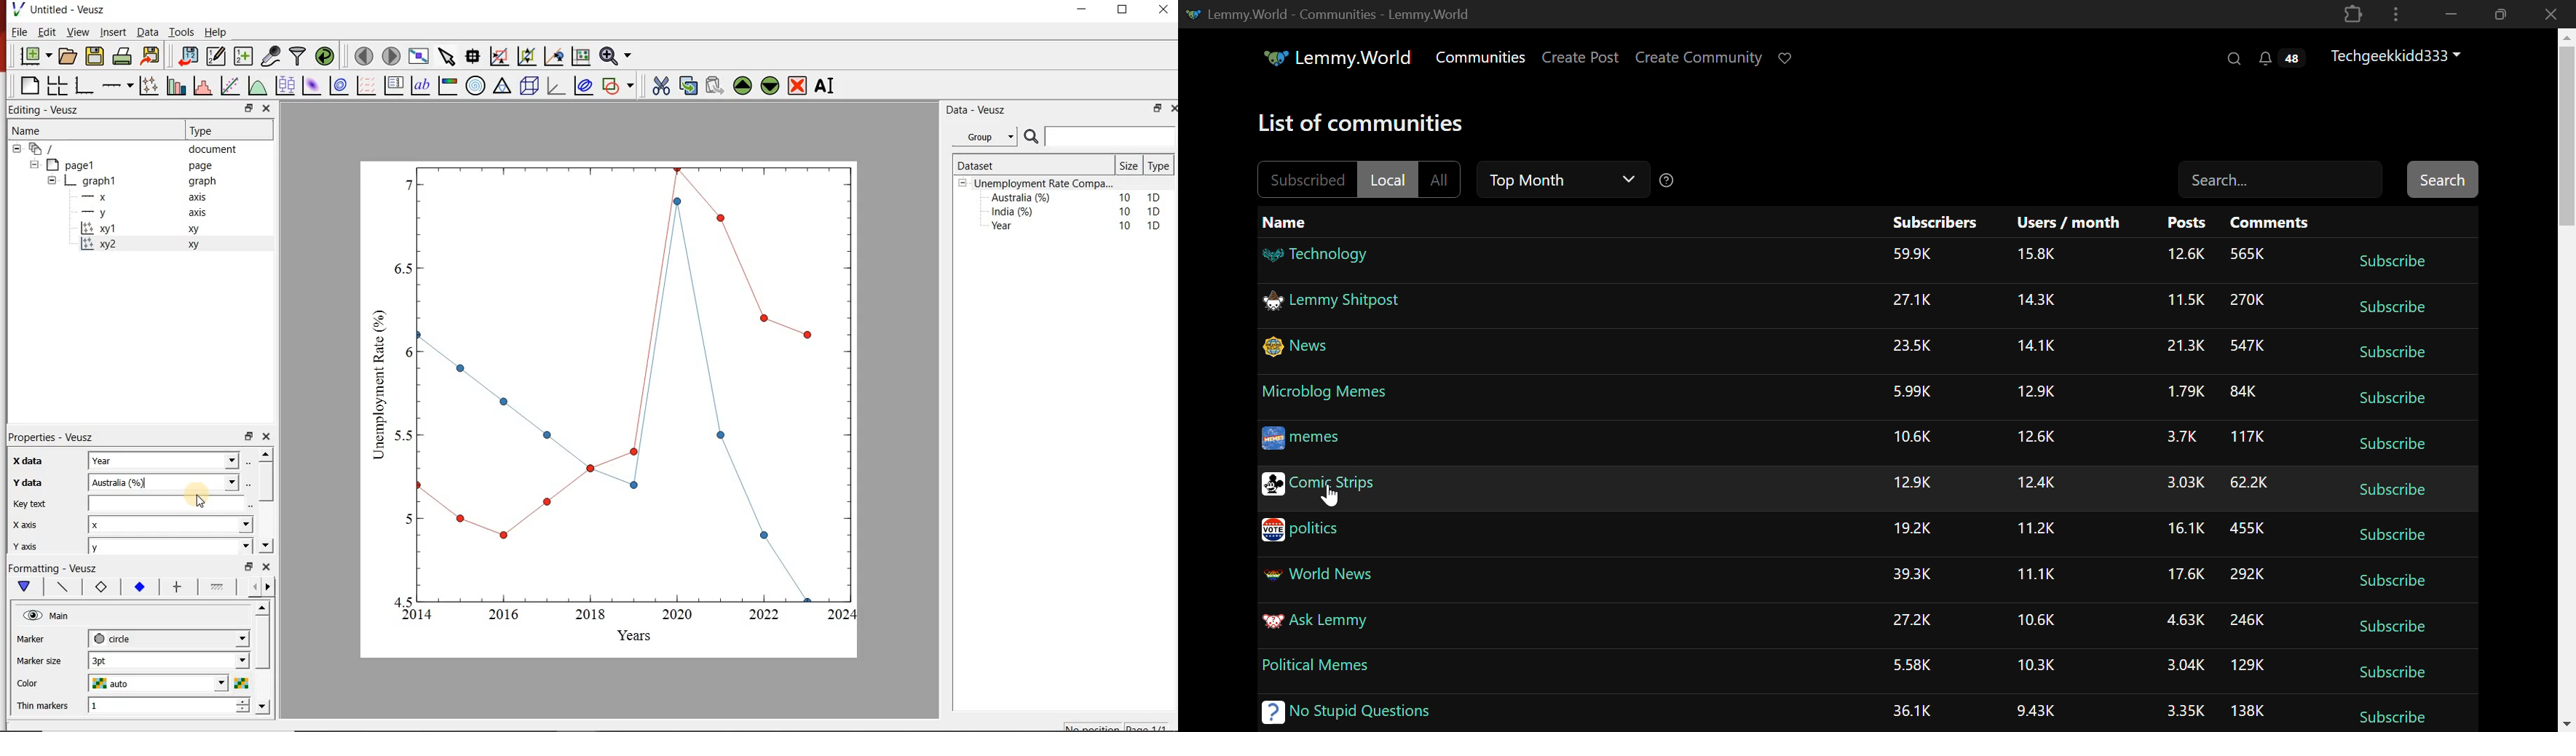 This screenshot has width=2576, height=756. What do you see at coordinates (2567, 386) in the screenshot?
I see `Vertical Scroll Bar` at bounding box center [2567, 386].